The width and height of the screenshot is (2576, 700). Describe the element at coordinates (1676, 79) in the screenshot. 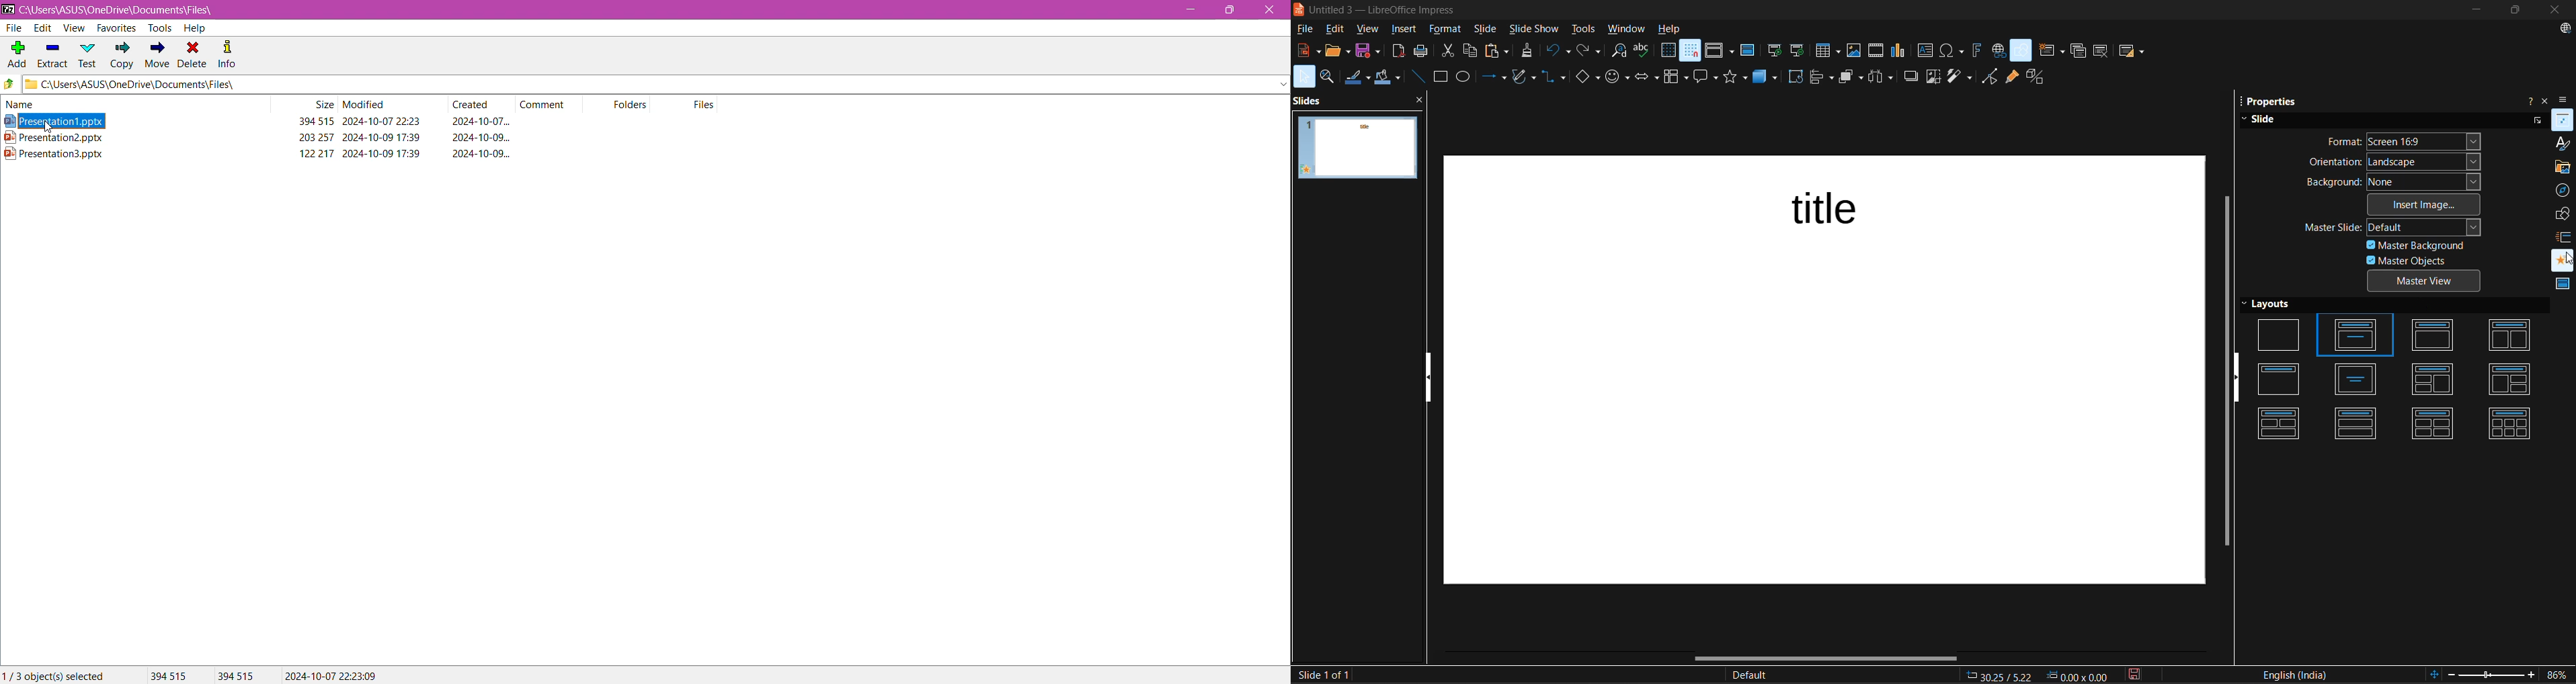

I see `flowchart` at that location.